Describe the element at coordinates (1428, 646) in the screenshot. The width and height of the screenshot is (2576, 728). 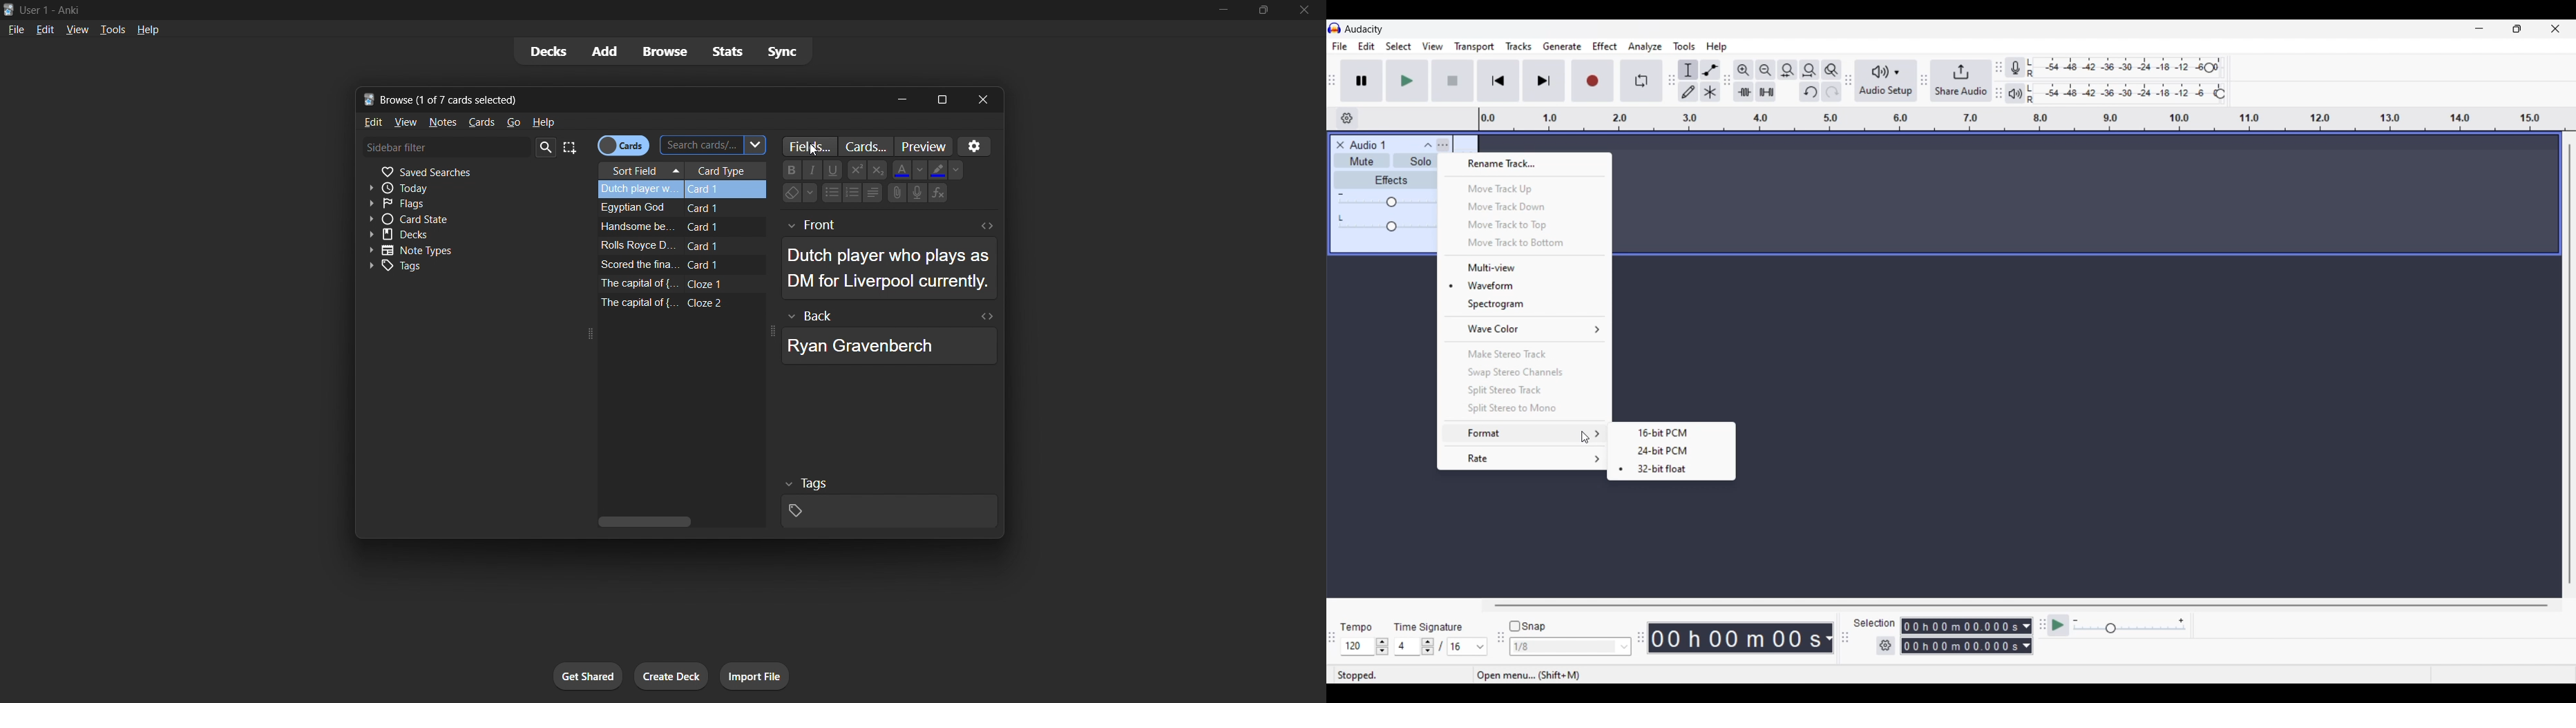
I see `Increase/Decrease time signature` at that location.